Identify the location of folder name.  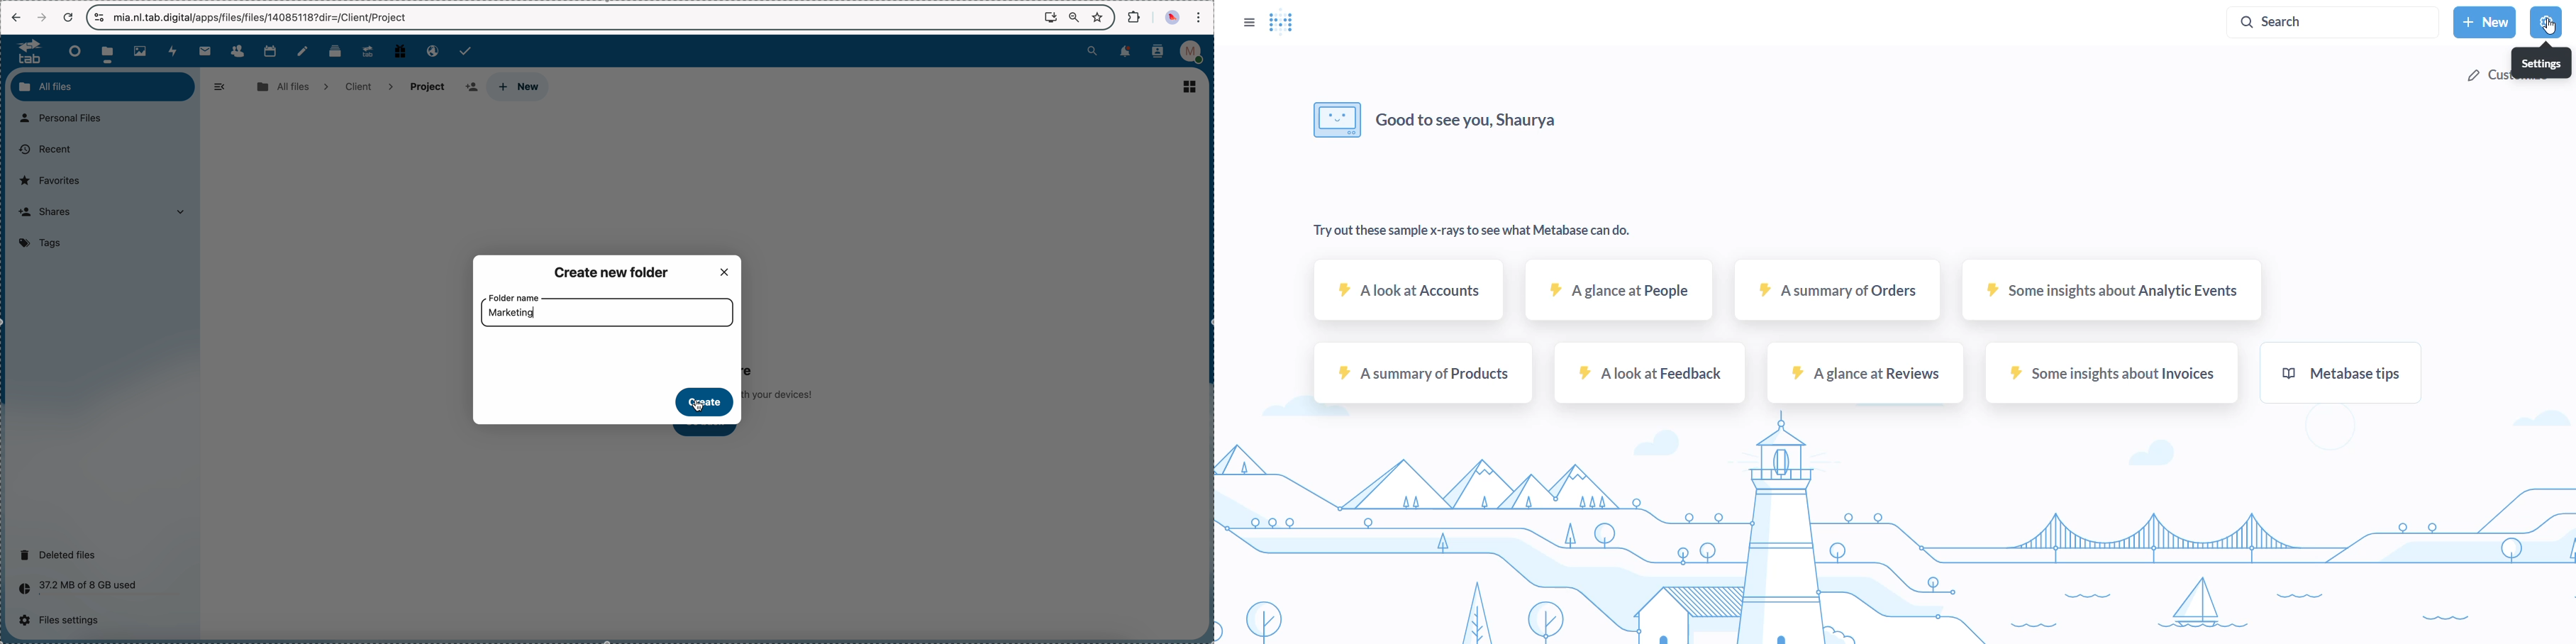
(514, 296).